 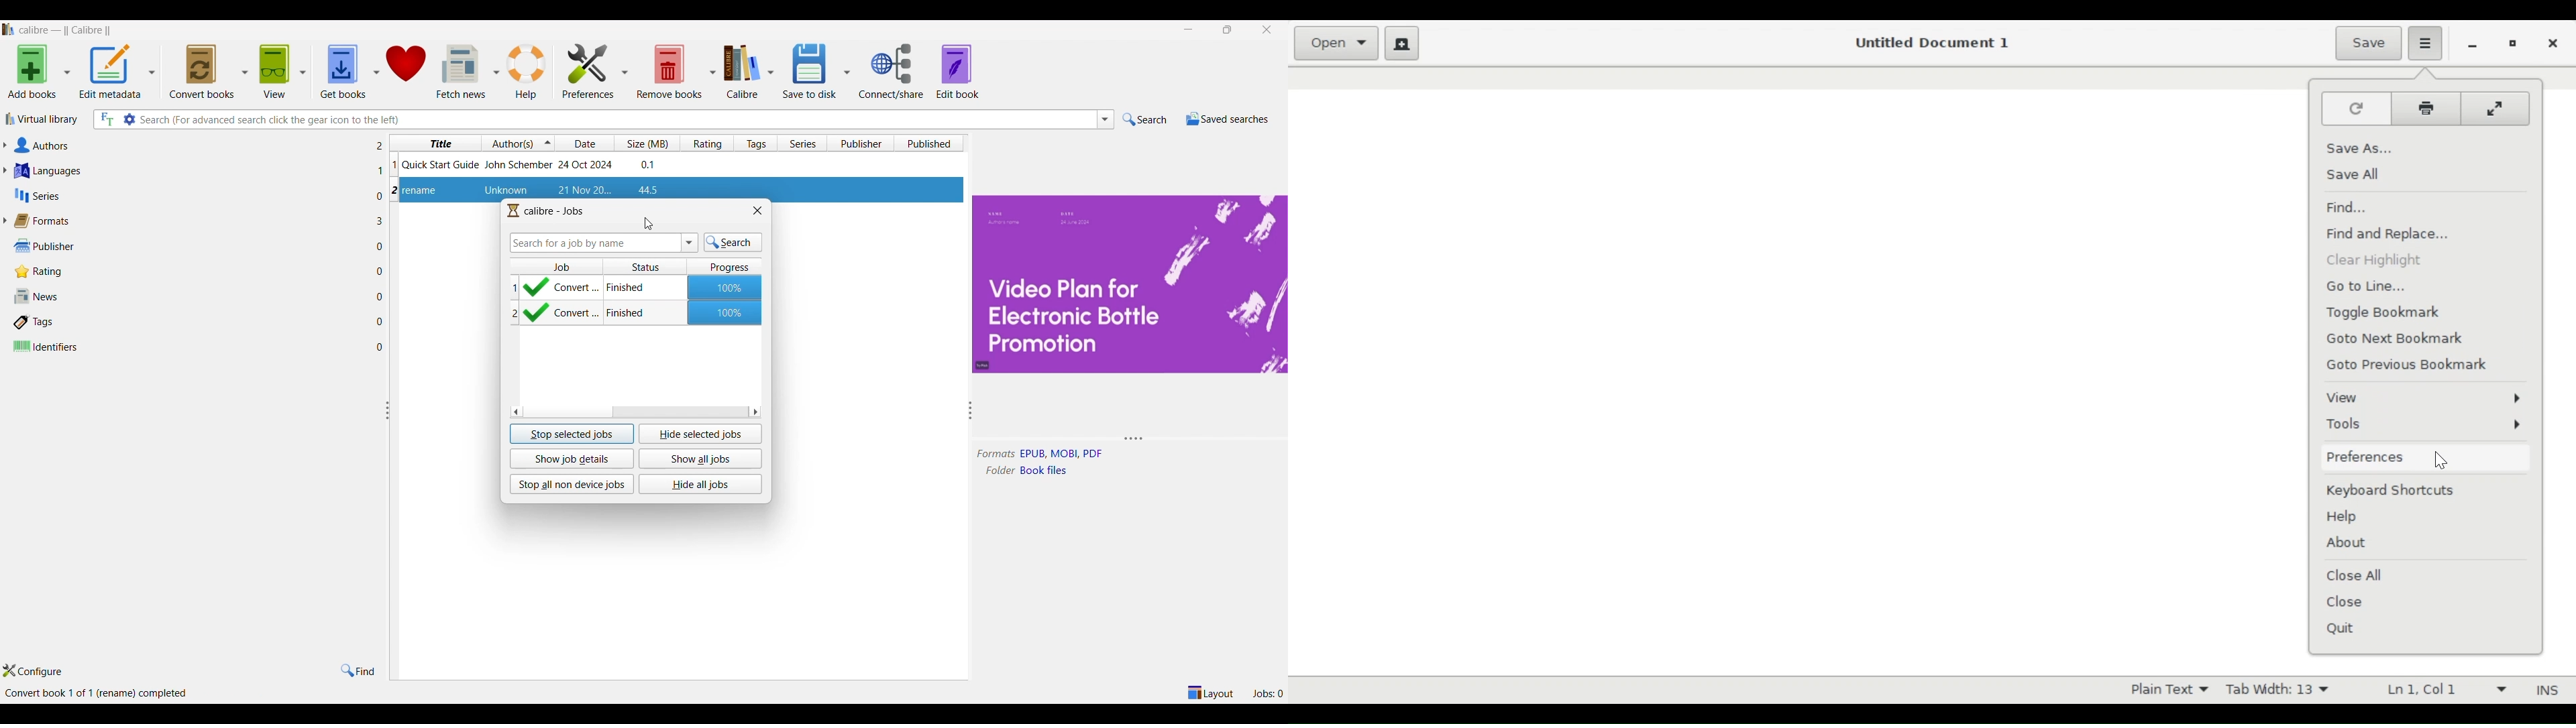 What do you see at coordinates (891, 71) in the screenshot?
I see `Connect/Share` at bounding box center [891, 71].